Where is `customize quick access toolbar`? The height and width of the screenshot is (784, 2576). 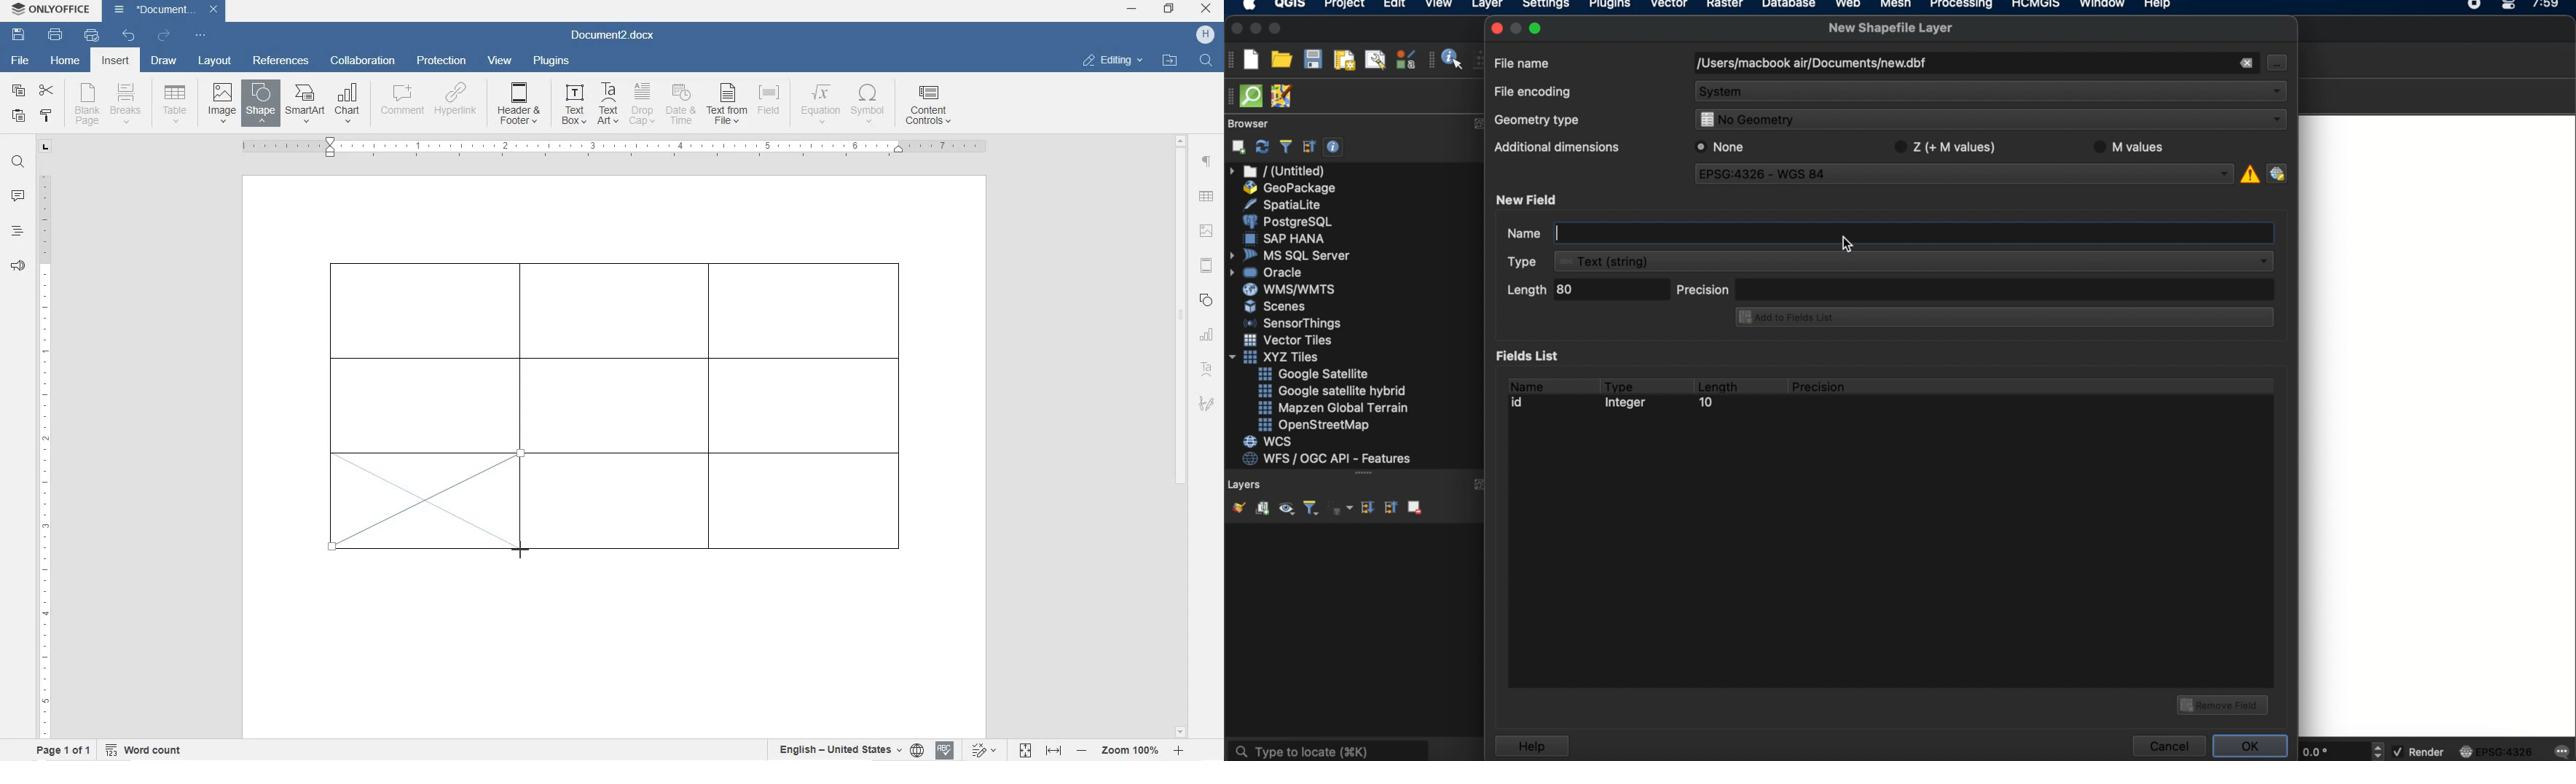 customize quick access toolbar is located at coordinates (200, 35).